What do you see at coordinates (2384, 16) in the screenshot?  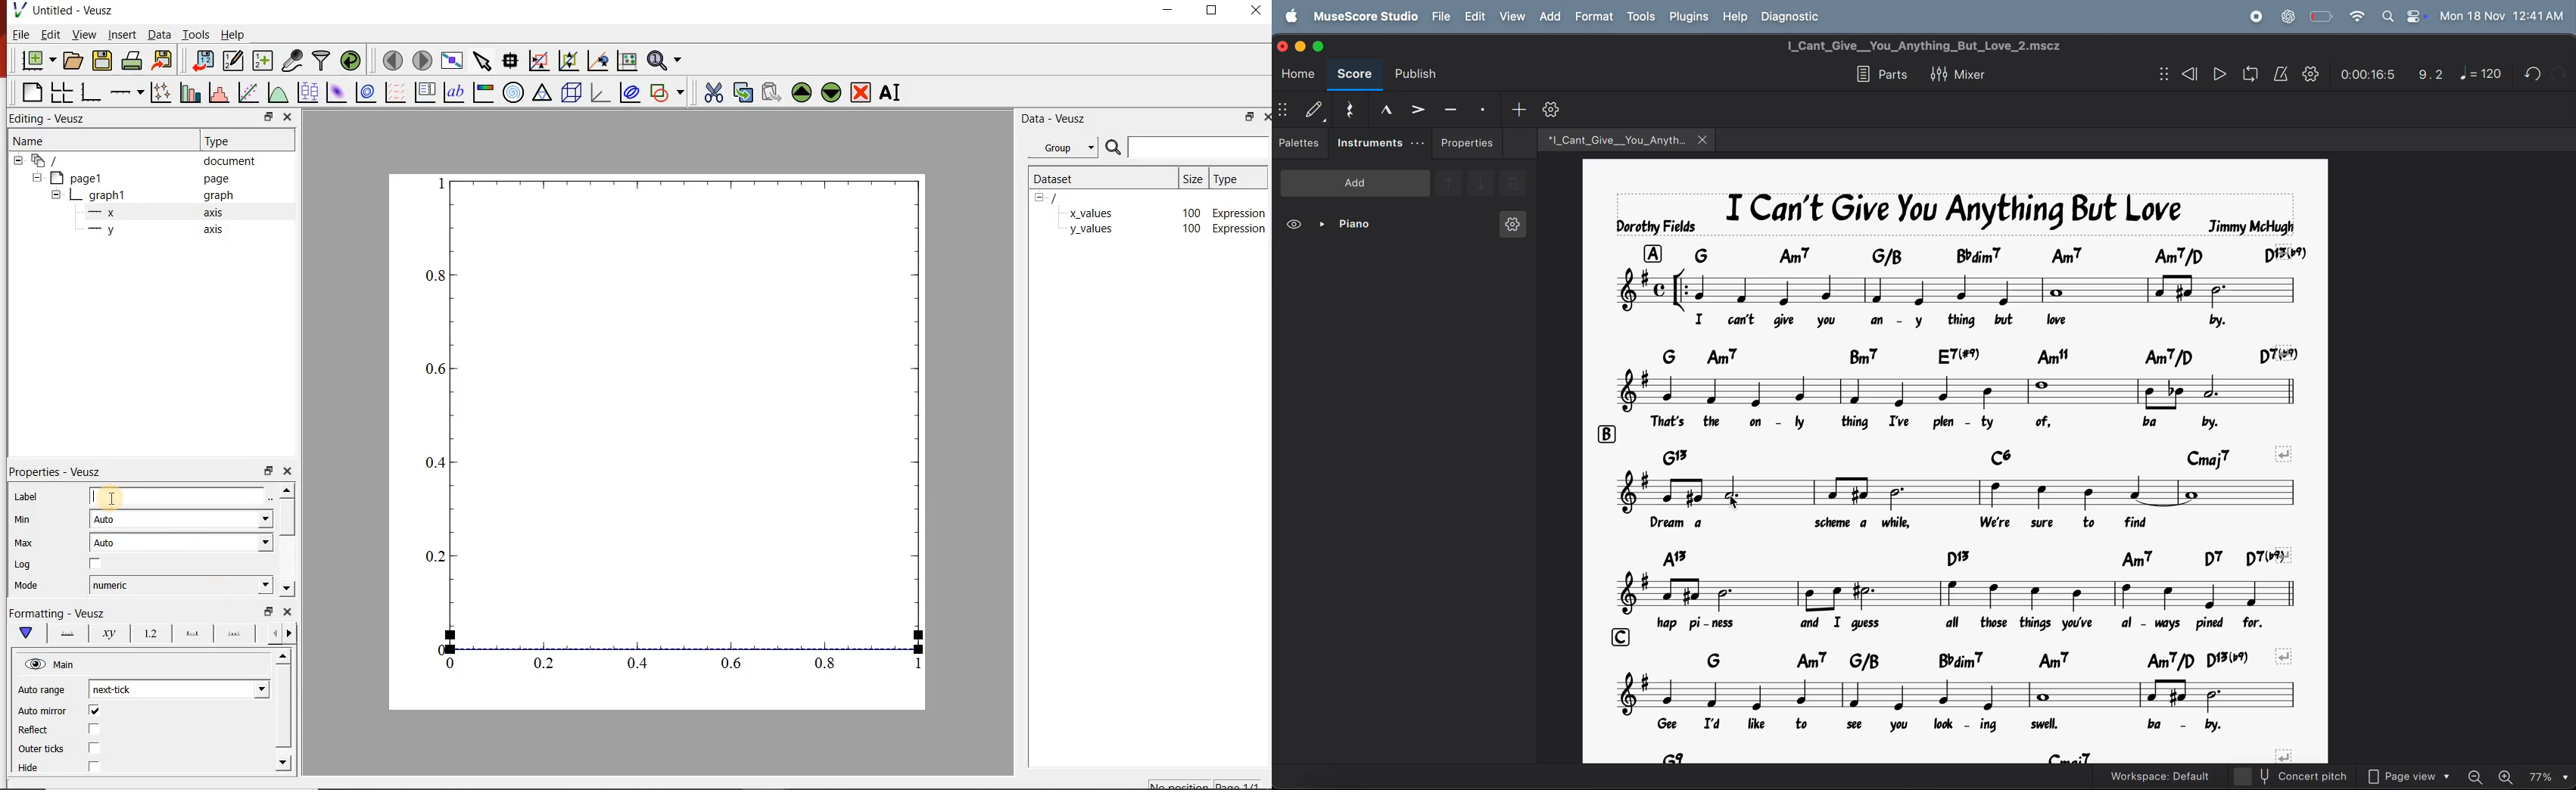 I see `search` at bounding box center [2384, 16].